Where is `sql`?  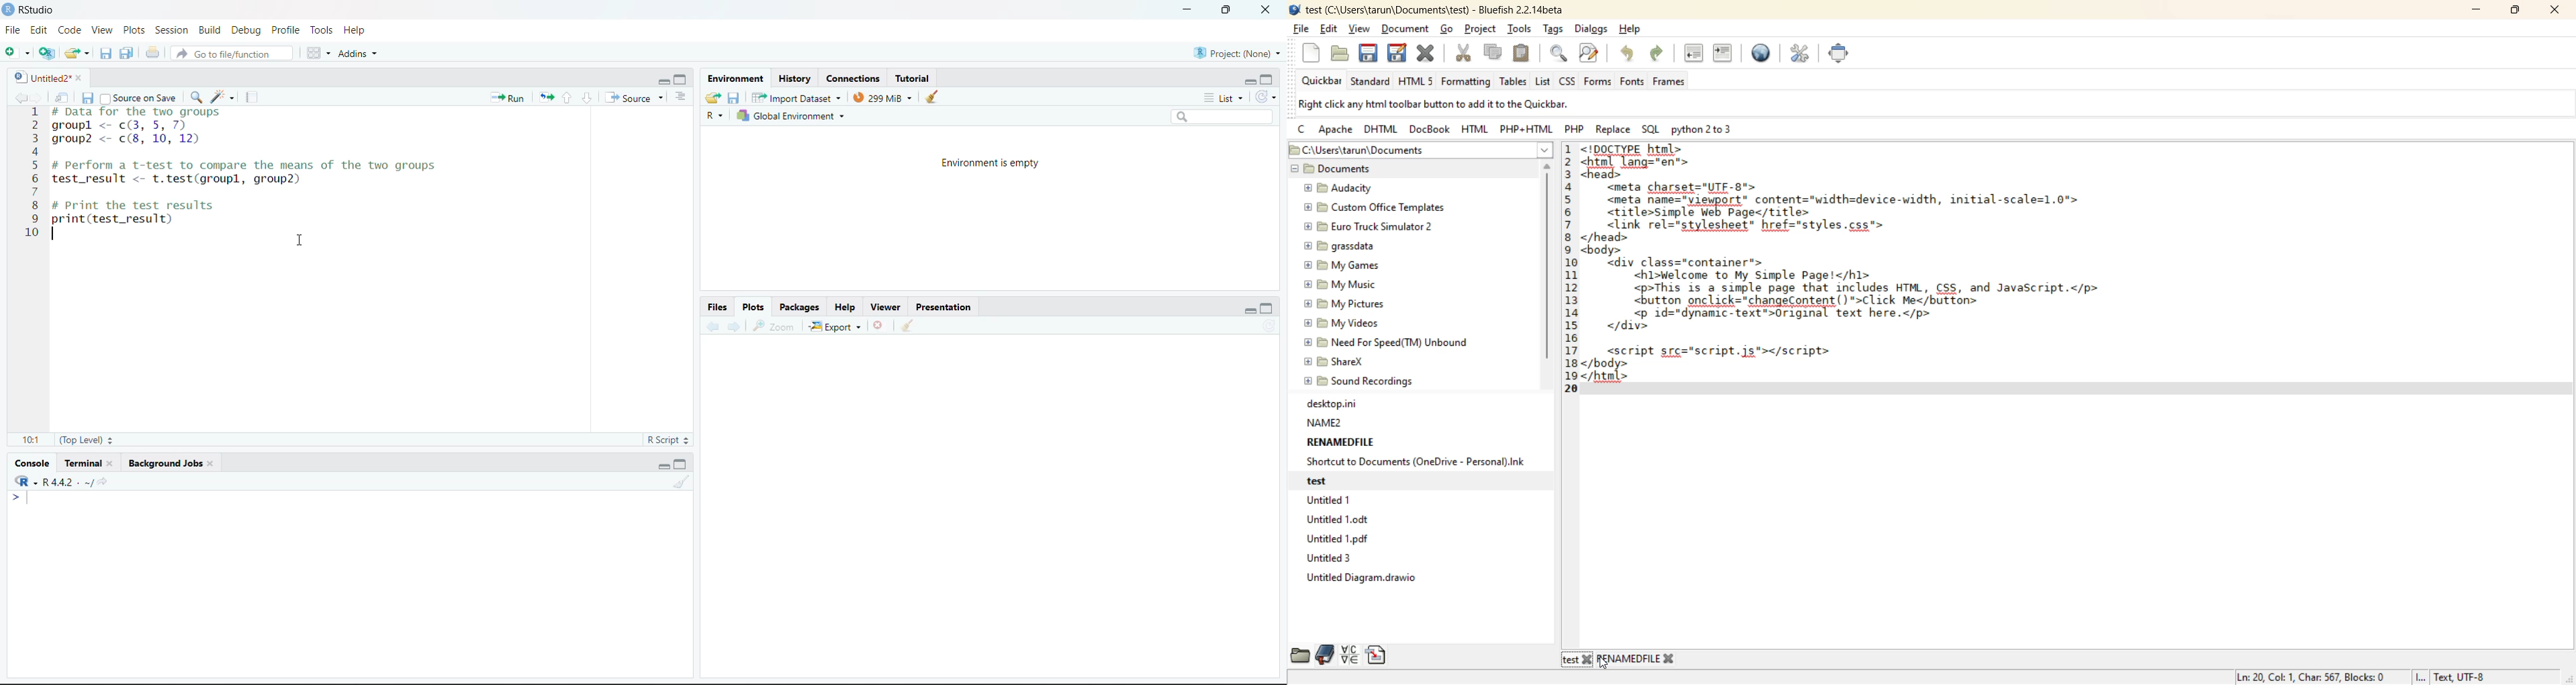 sql is located at coordinates (1649, 129).